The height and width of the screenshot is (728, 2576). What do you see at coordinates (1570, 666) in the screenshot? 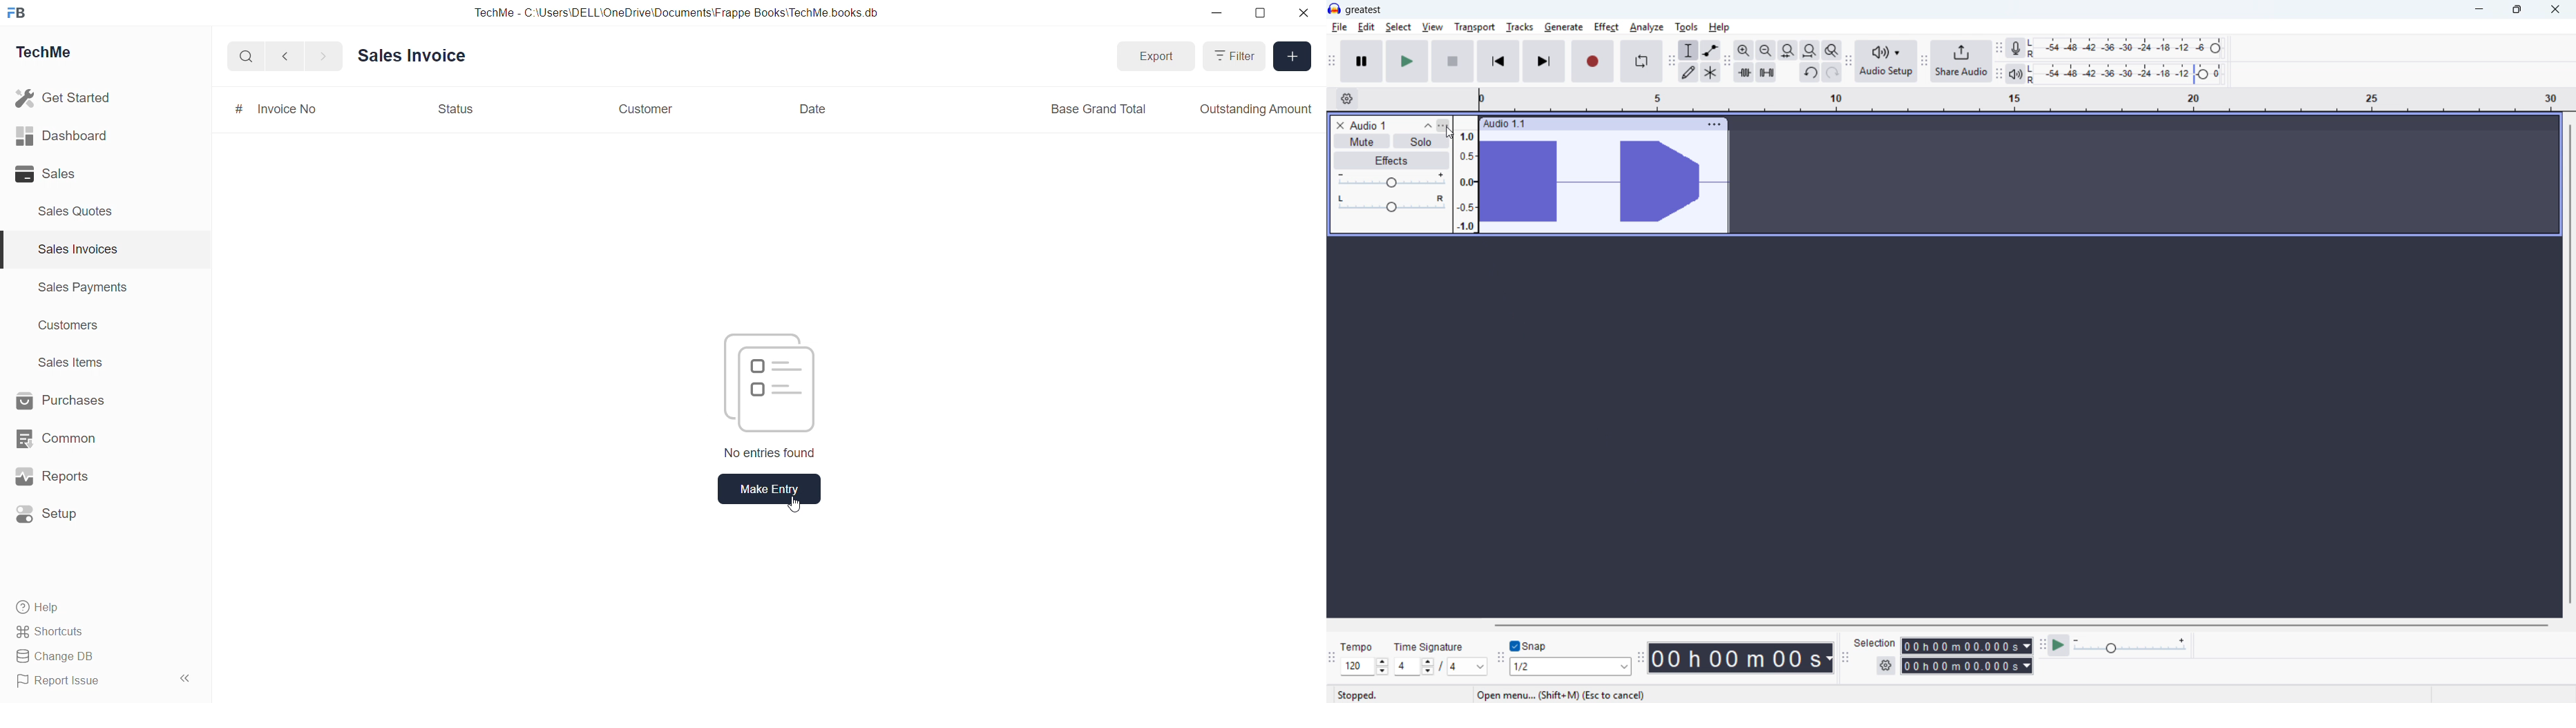
I see `Set snapping ` at bounding box center [1570, 666].